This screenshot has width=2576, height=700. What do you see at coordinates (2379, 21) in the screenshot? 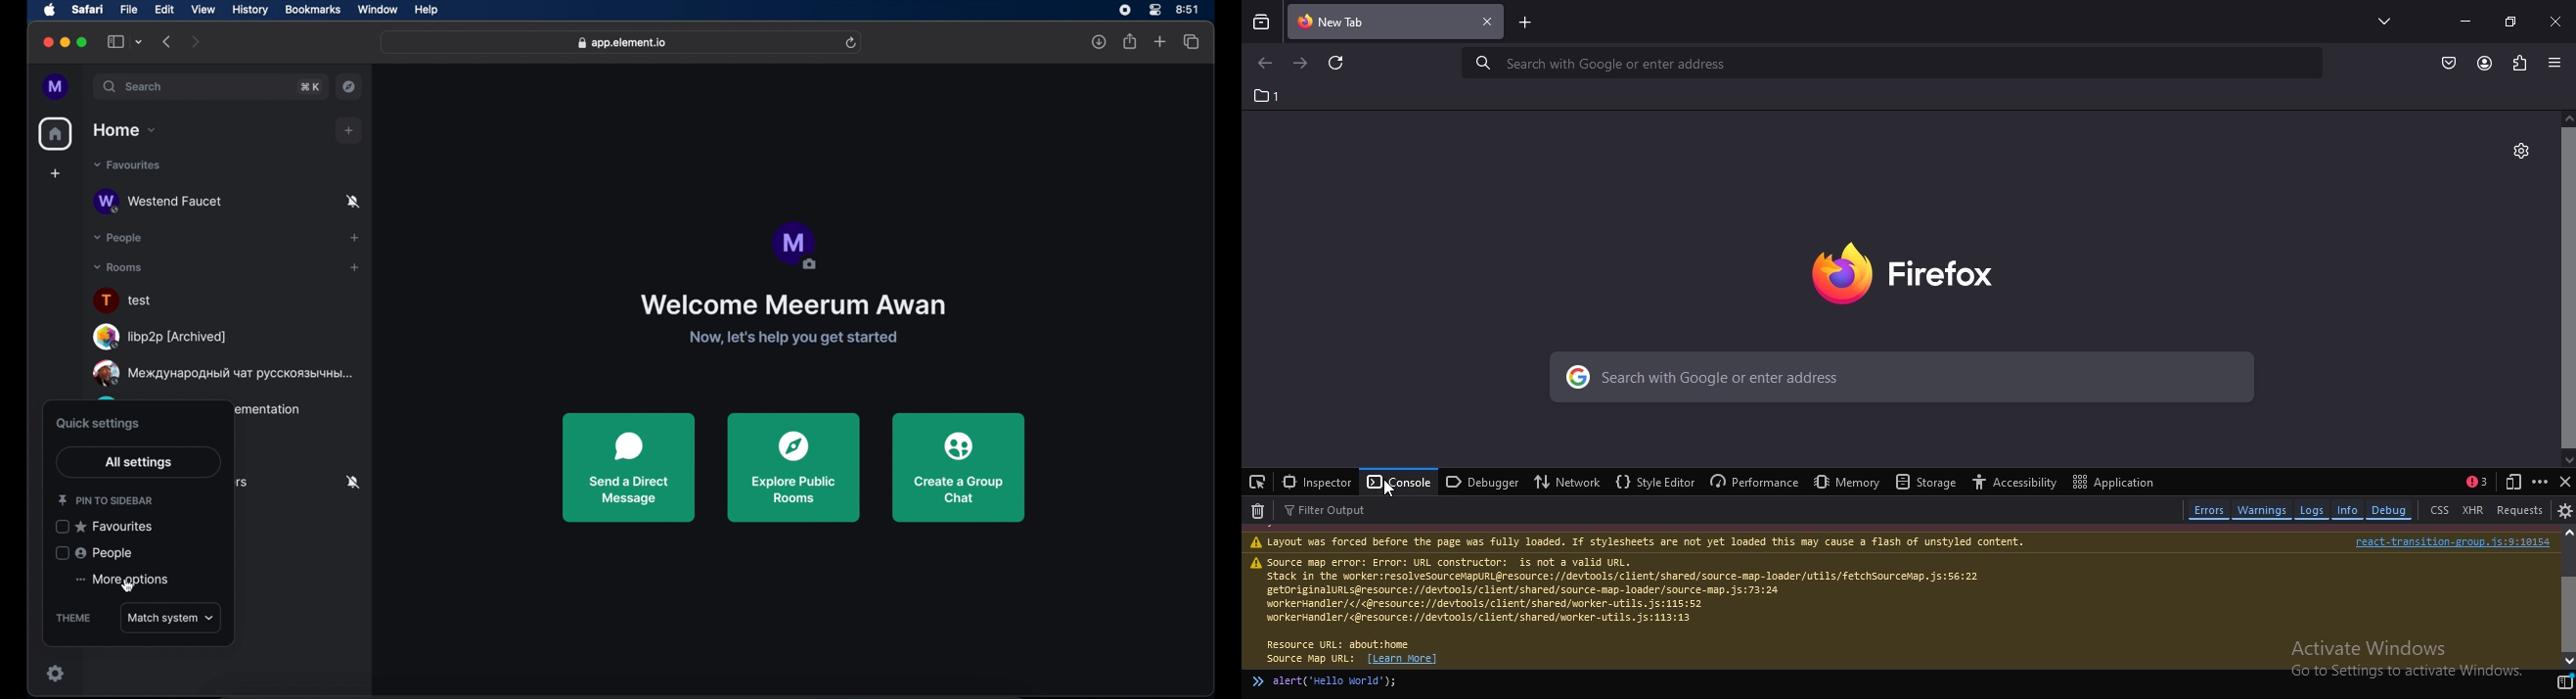
I see `list all tabs` at bounding box center [2379, 21].